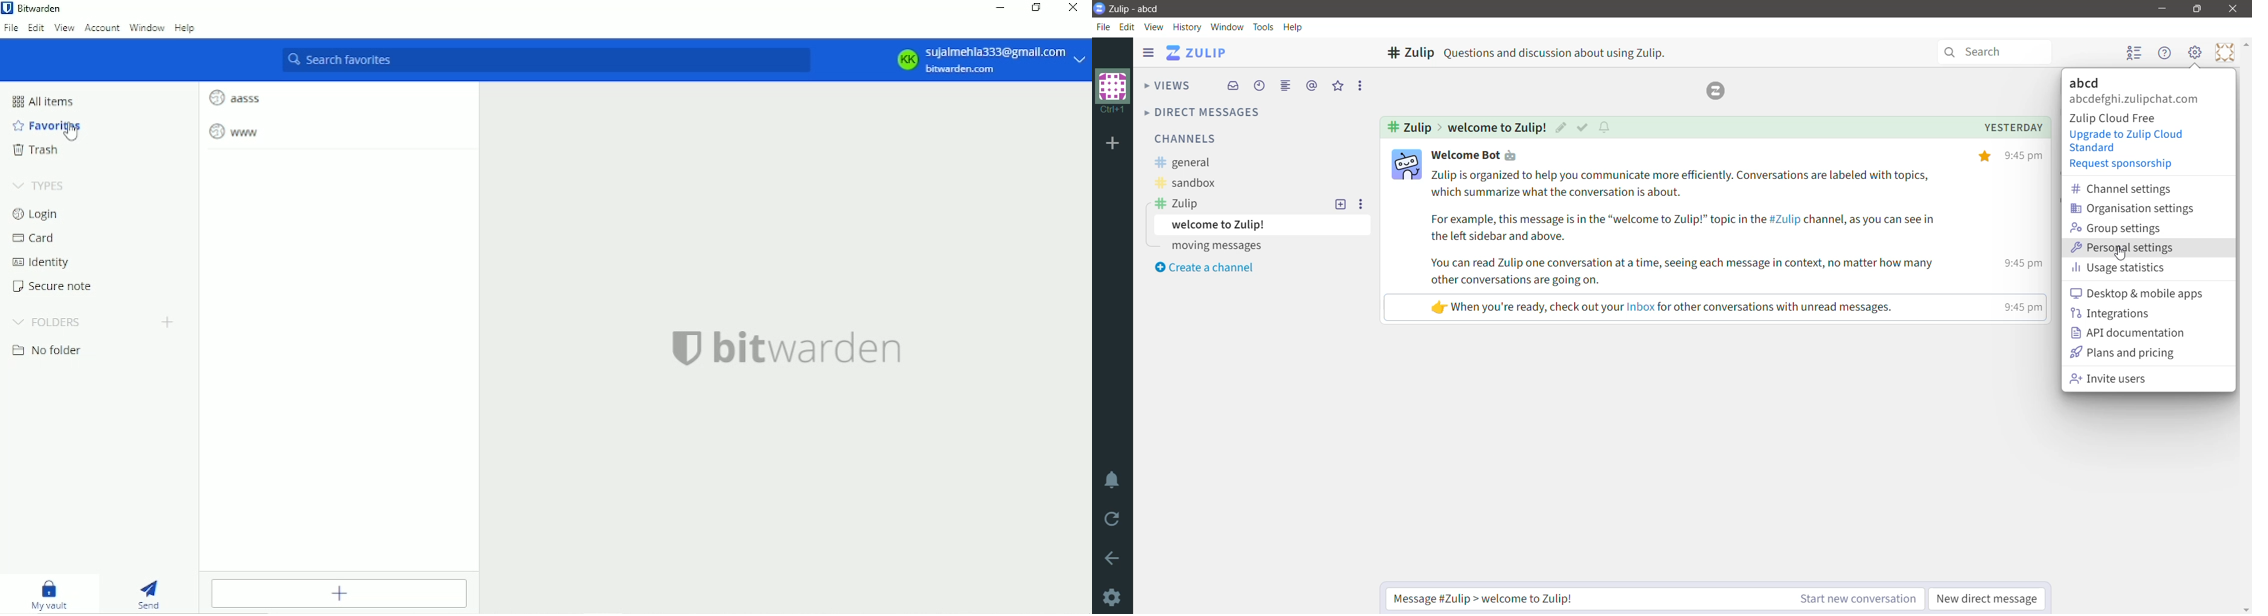  Describe the element at coordinates (1184, 138) in the screenshot. I see `Channels` at that location.